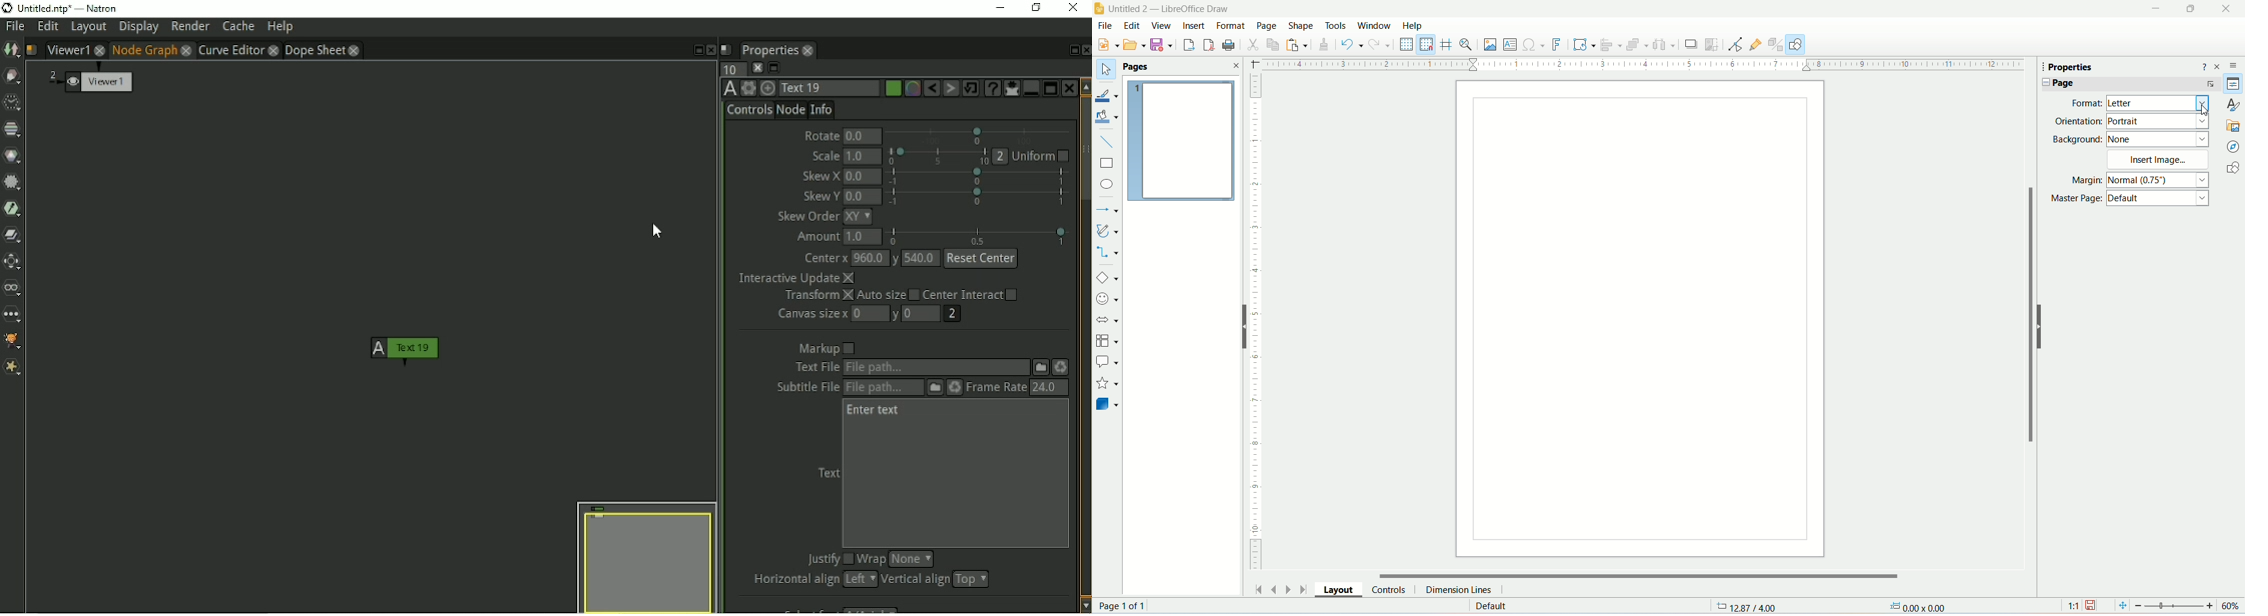 Image resolution: width=2268 pixels, height=616 pixels. Describe the element at coordinates (1374, 25) in the screenshot. I see `window` at that location.